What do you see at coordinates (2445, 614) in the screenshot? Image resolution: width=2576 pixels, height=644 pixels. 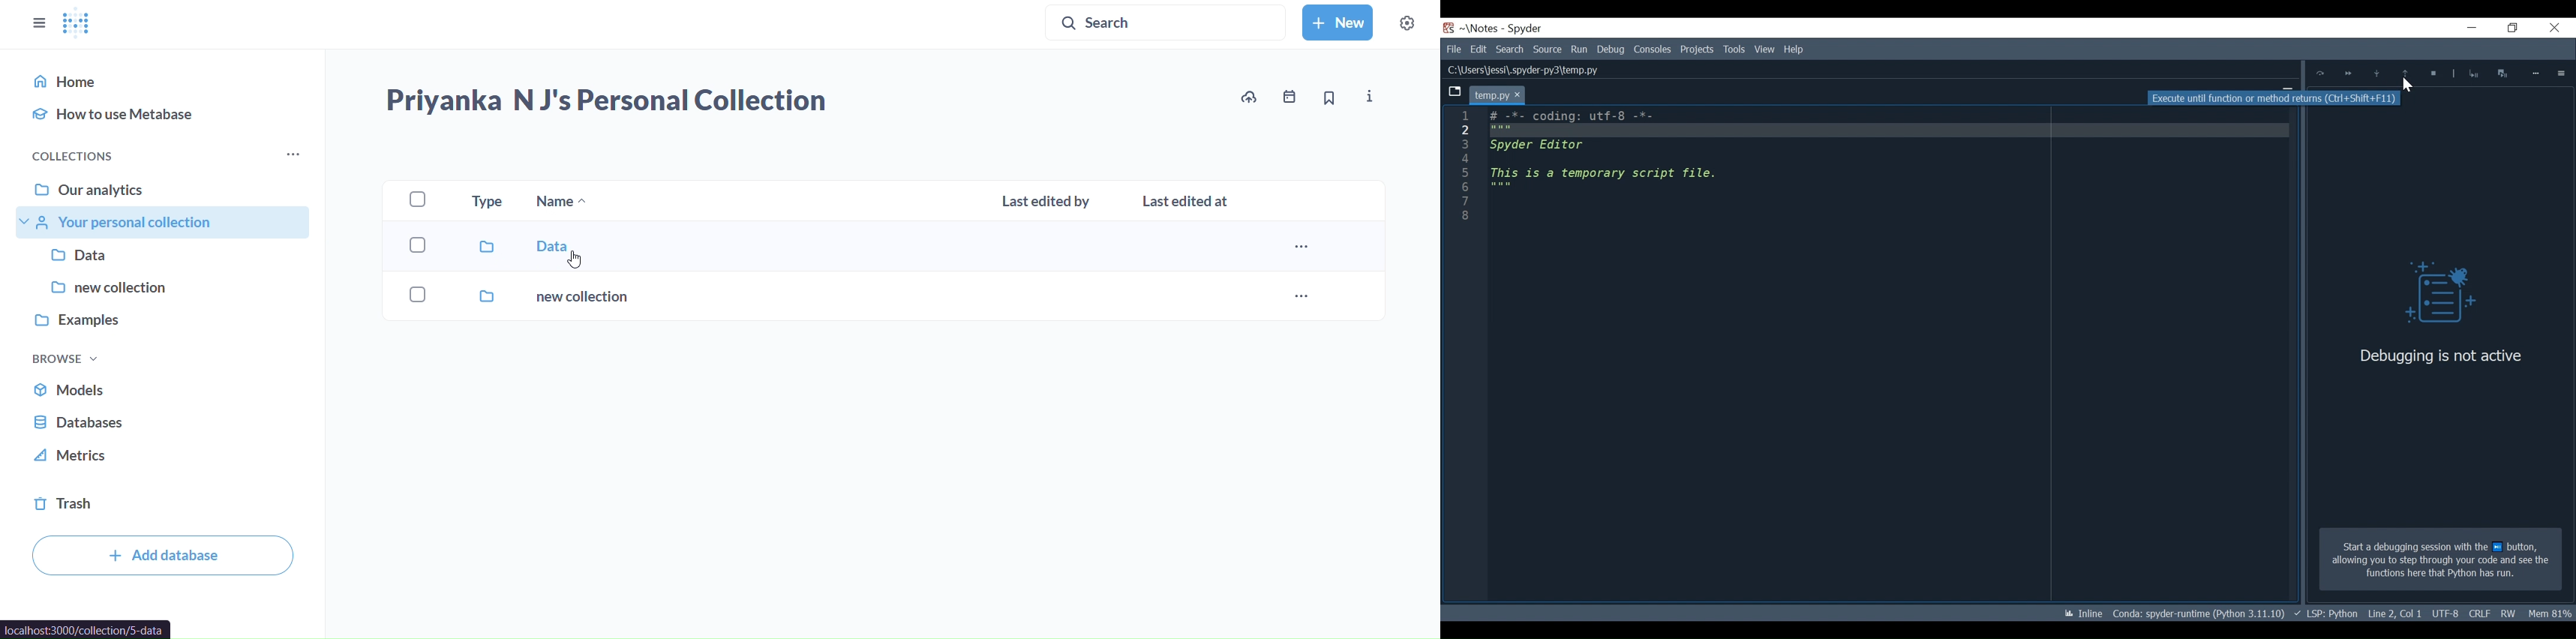 I see `Cursor Position` at bounding box center [2445, 614].